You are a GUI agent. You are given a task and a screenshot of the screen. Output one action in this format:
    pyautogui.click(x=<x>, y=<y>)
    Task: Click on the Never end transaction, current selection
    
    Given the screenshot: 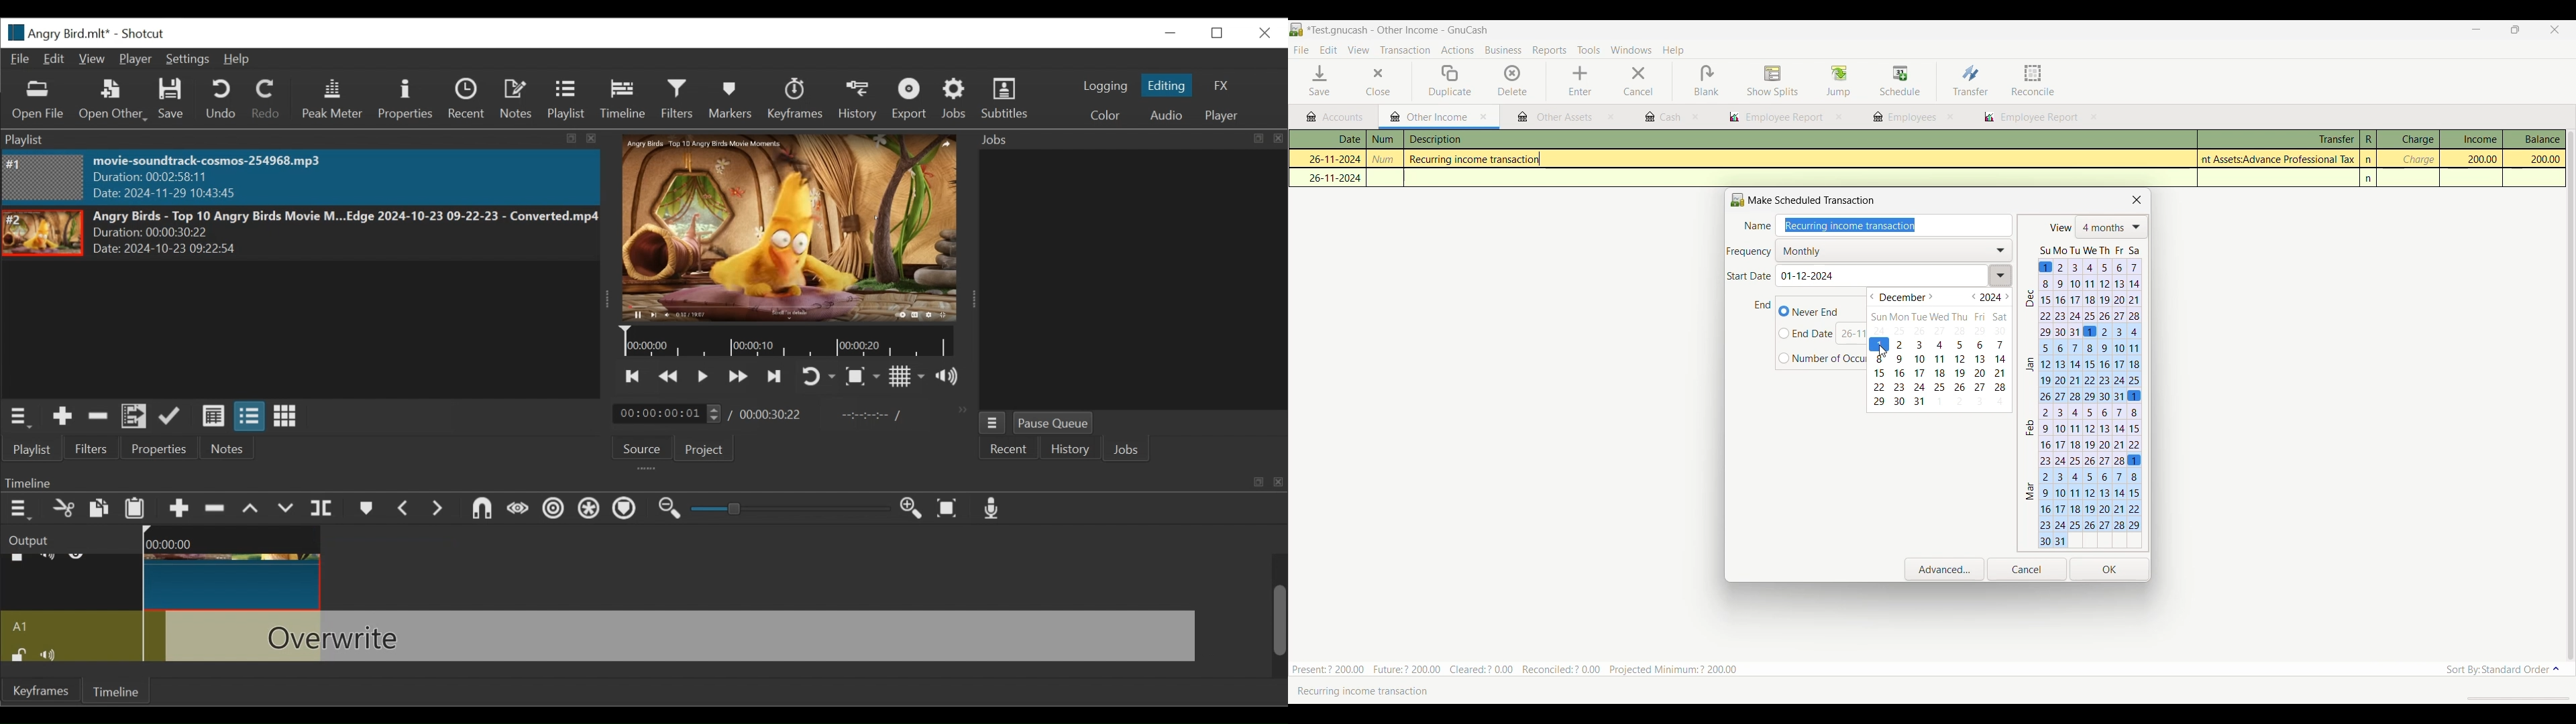 What is the action you would take?
    pyautogui.click(x=1809, y=311)
    